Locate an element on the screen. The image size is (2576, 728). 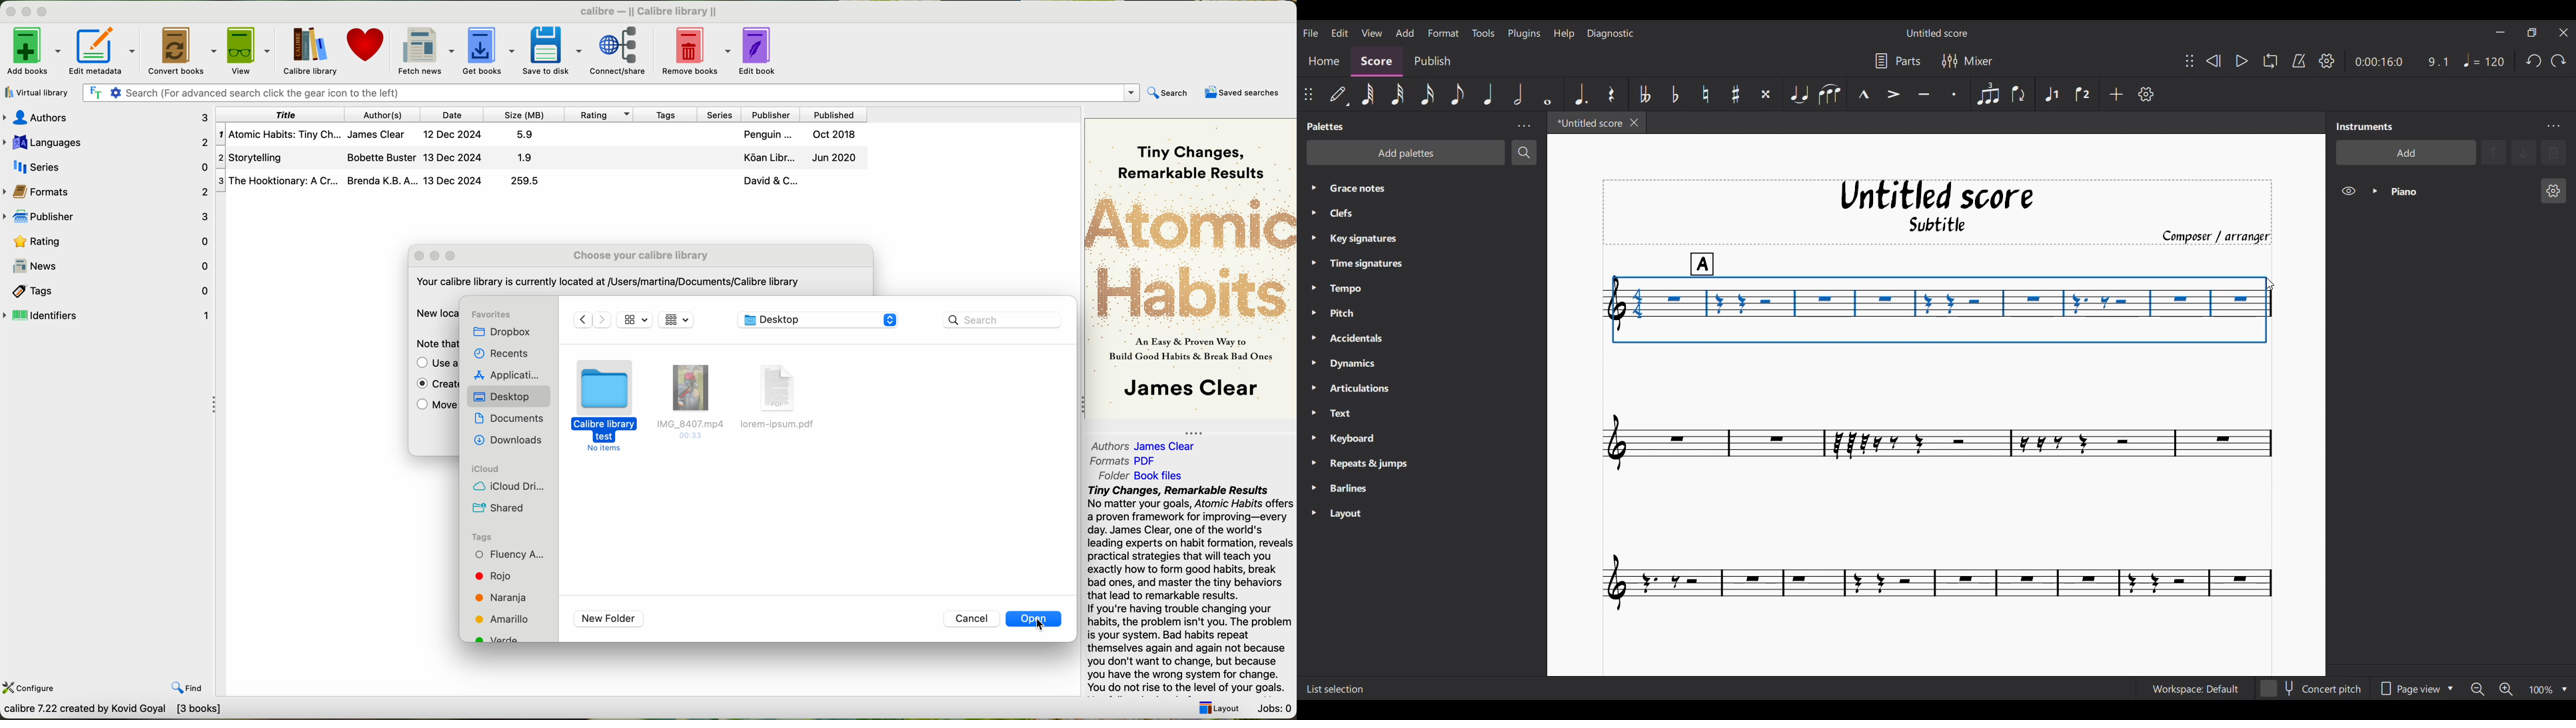
close program is located at coordinates (9, 11).